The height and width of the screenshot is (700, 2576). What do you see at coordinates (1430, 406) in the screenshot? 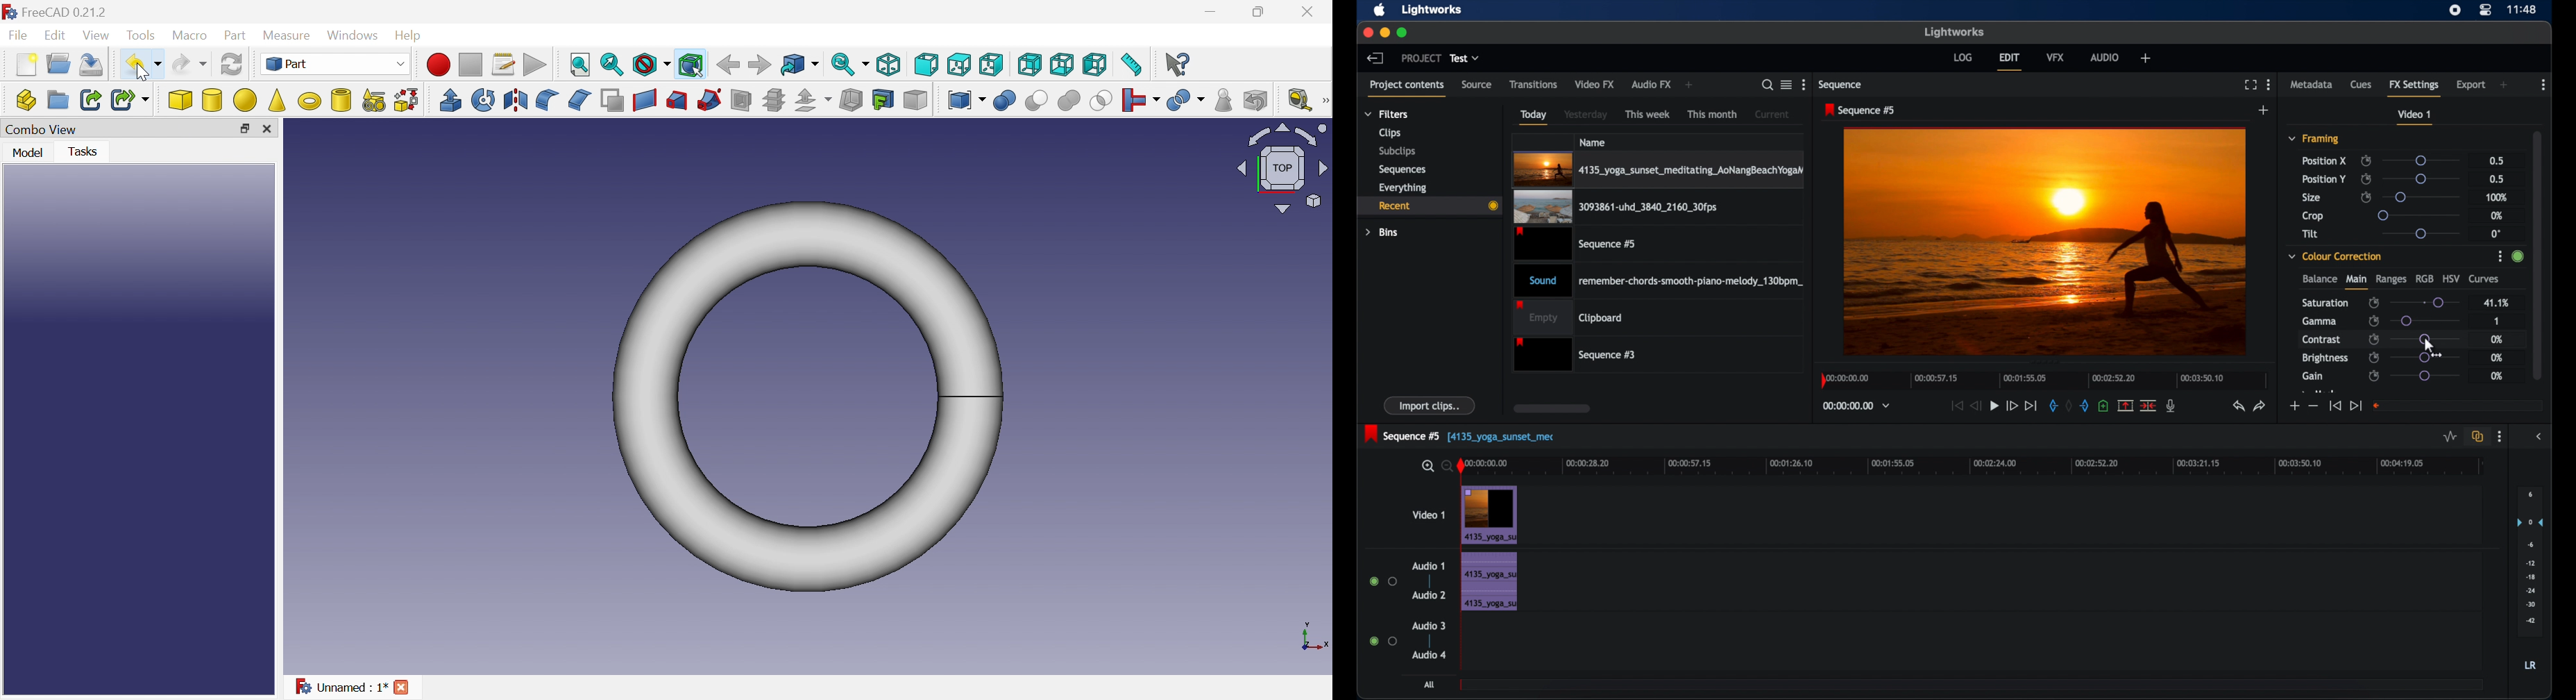
I see `import clips` at bounding box center [1430, 406].